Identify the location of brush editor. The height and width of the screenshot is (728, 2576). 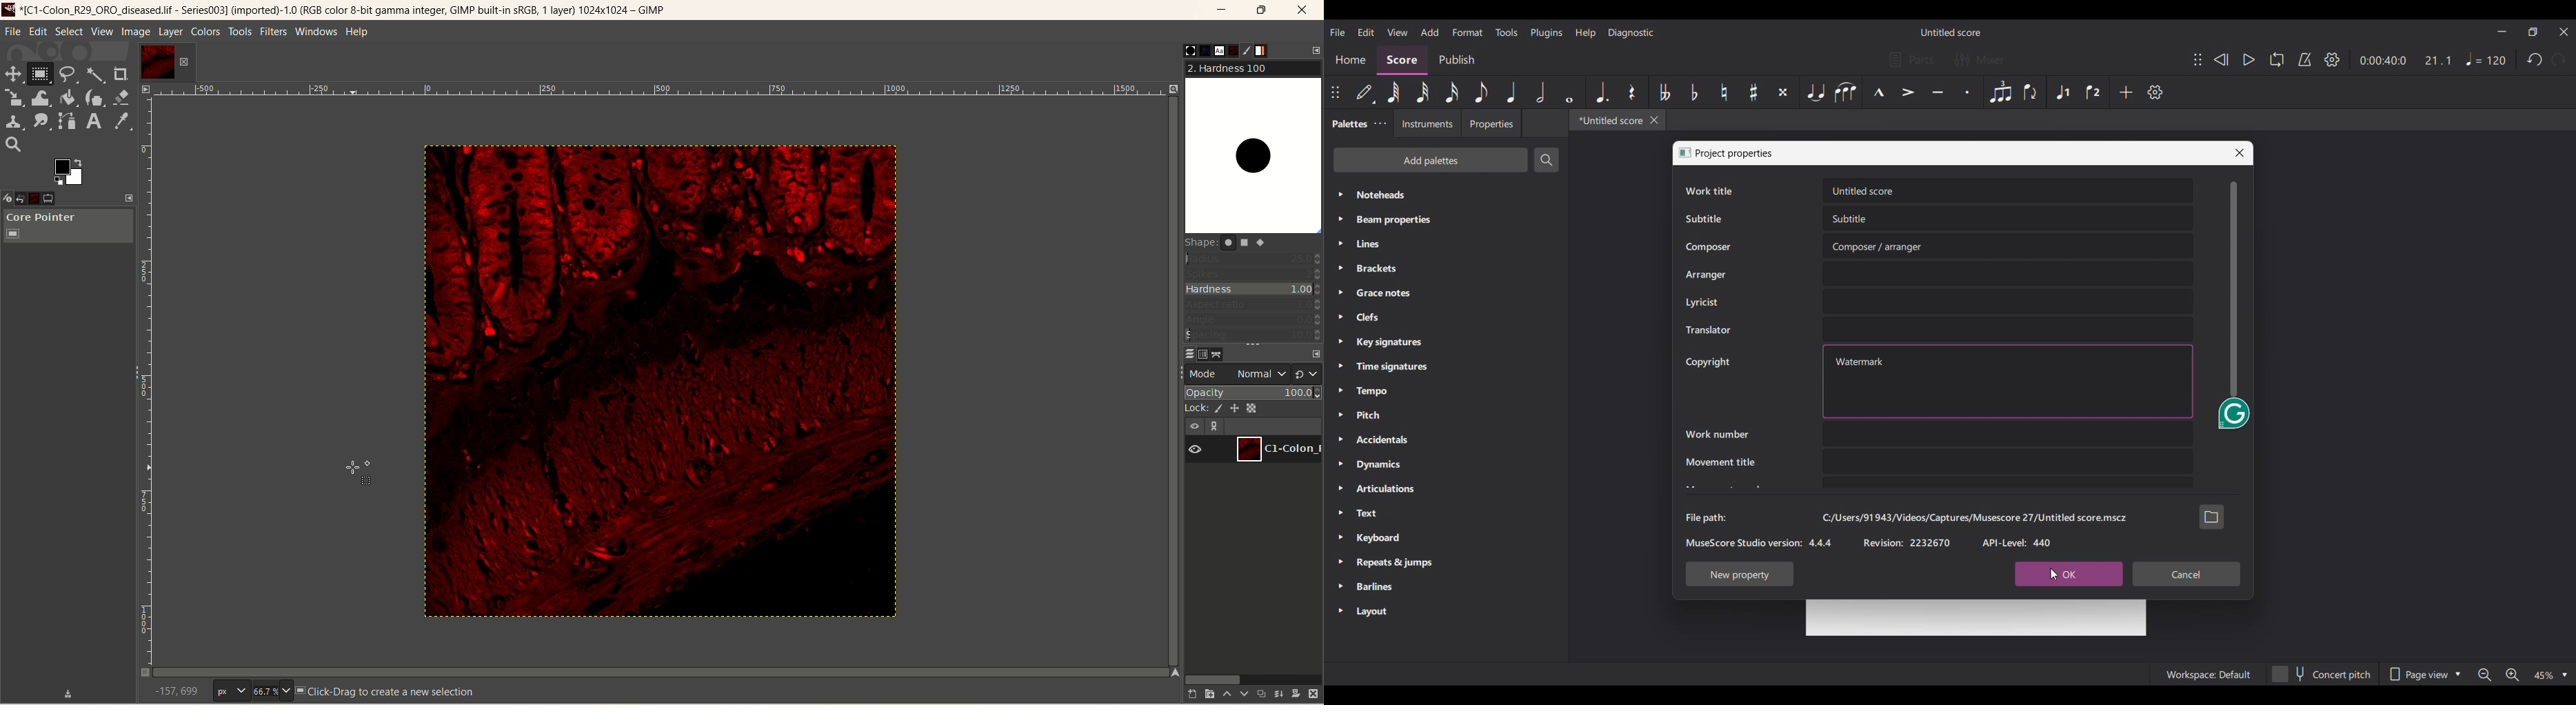
(1249, 50).